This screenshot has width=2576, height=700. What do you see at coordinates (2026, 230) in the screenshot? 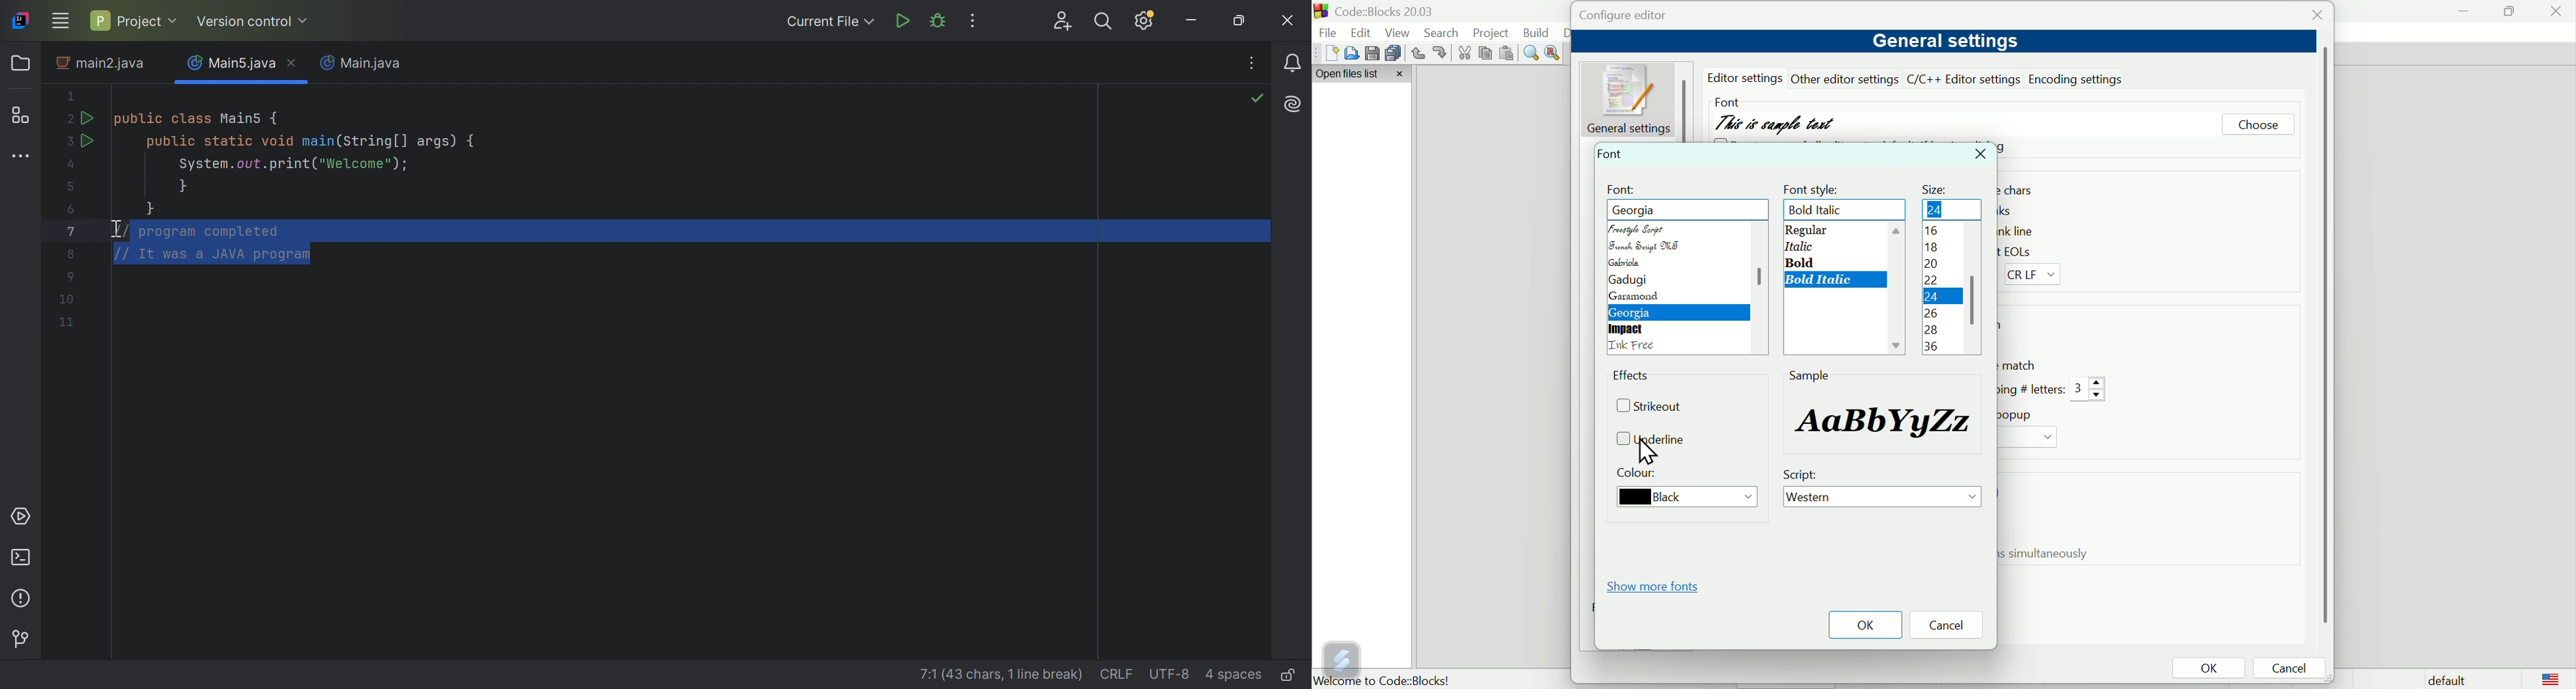
I see `line` at bounding box center [2026, 230].